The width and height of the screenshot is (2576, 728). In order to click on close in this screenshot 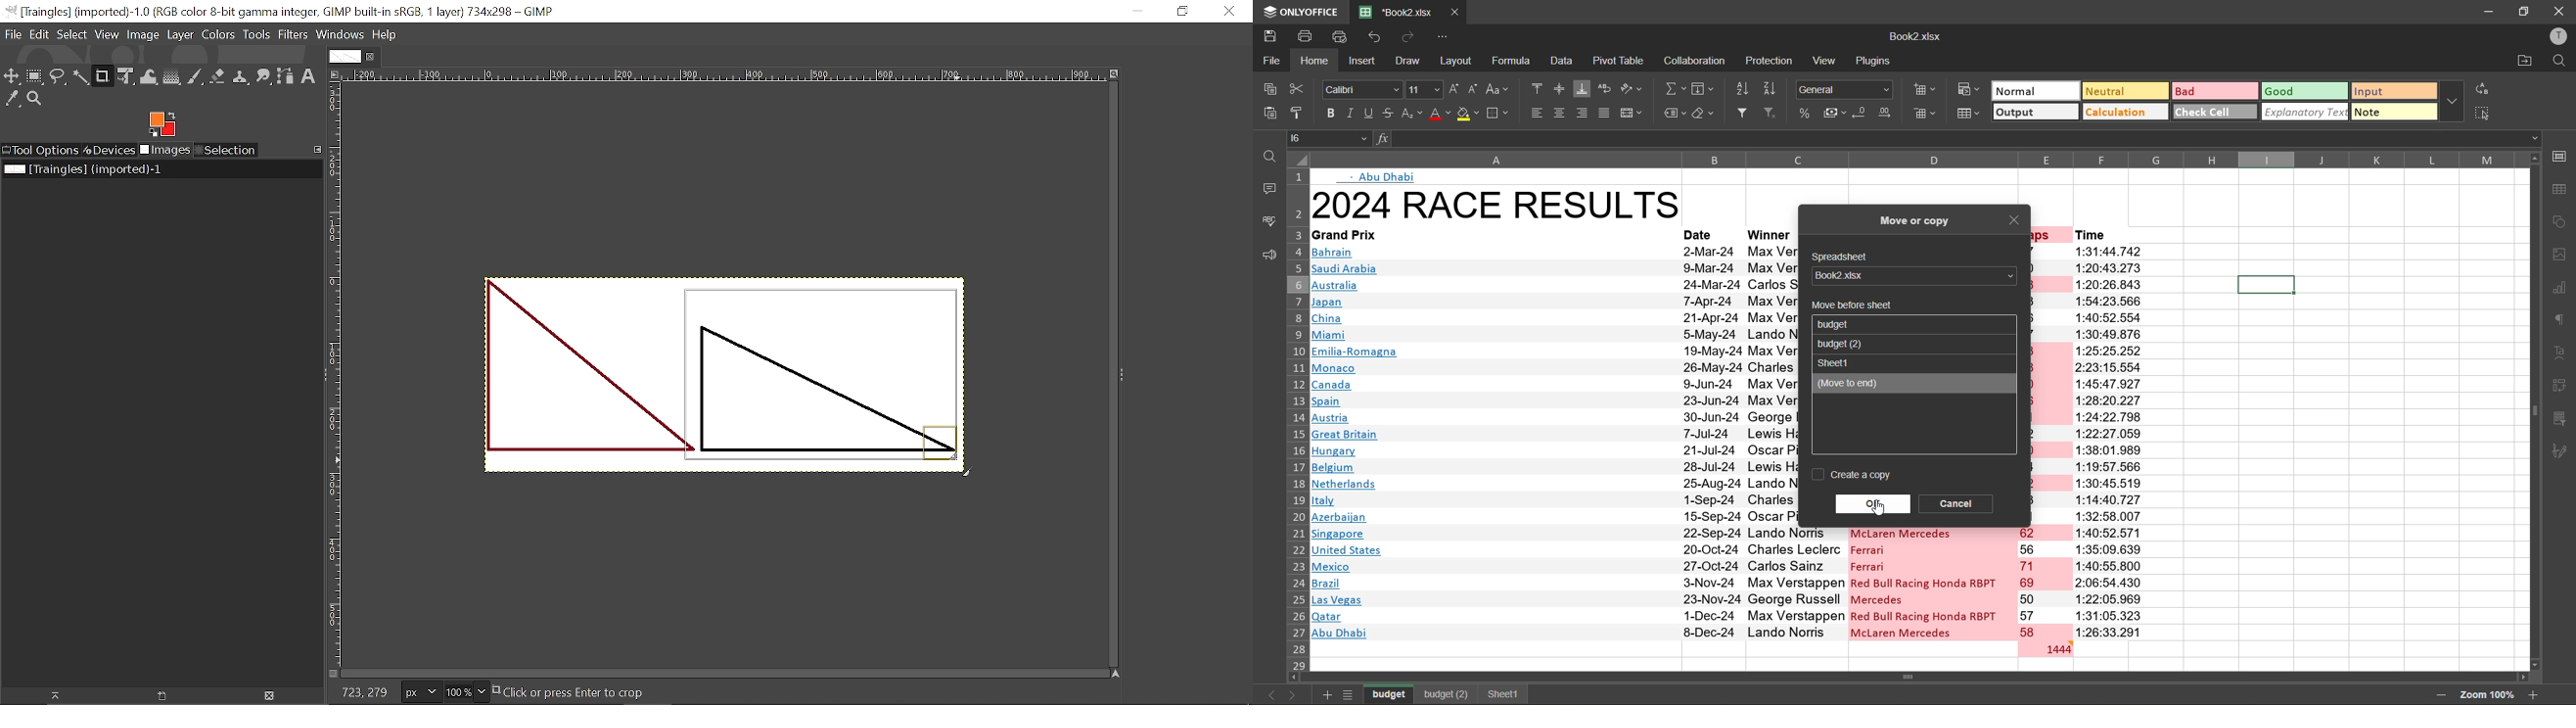, I will do `click(2560, 12)`.